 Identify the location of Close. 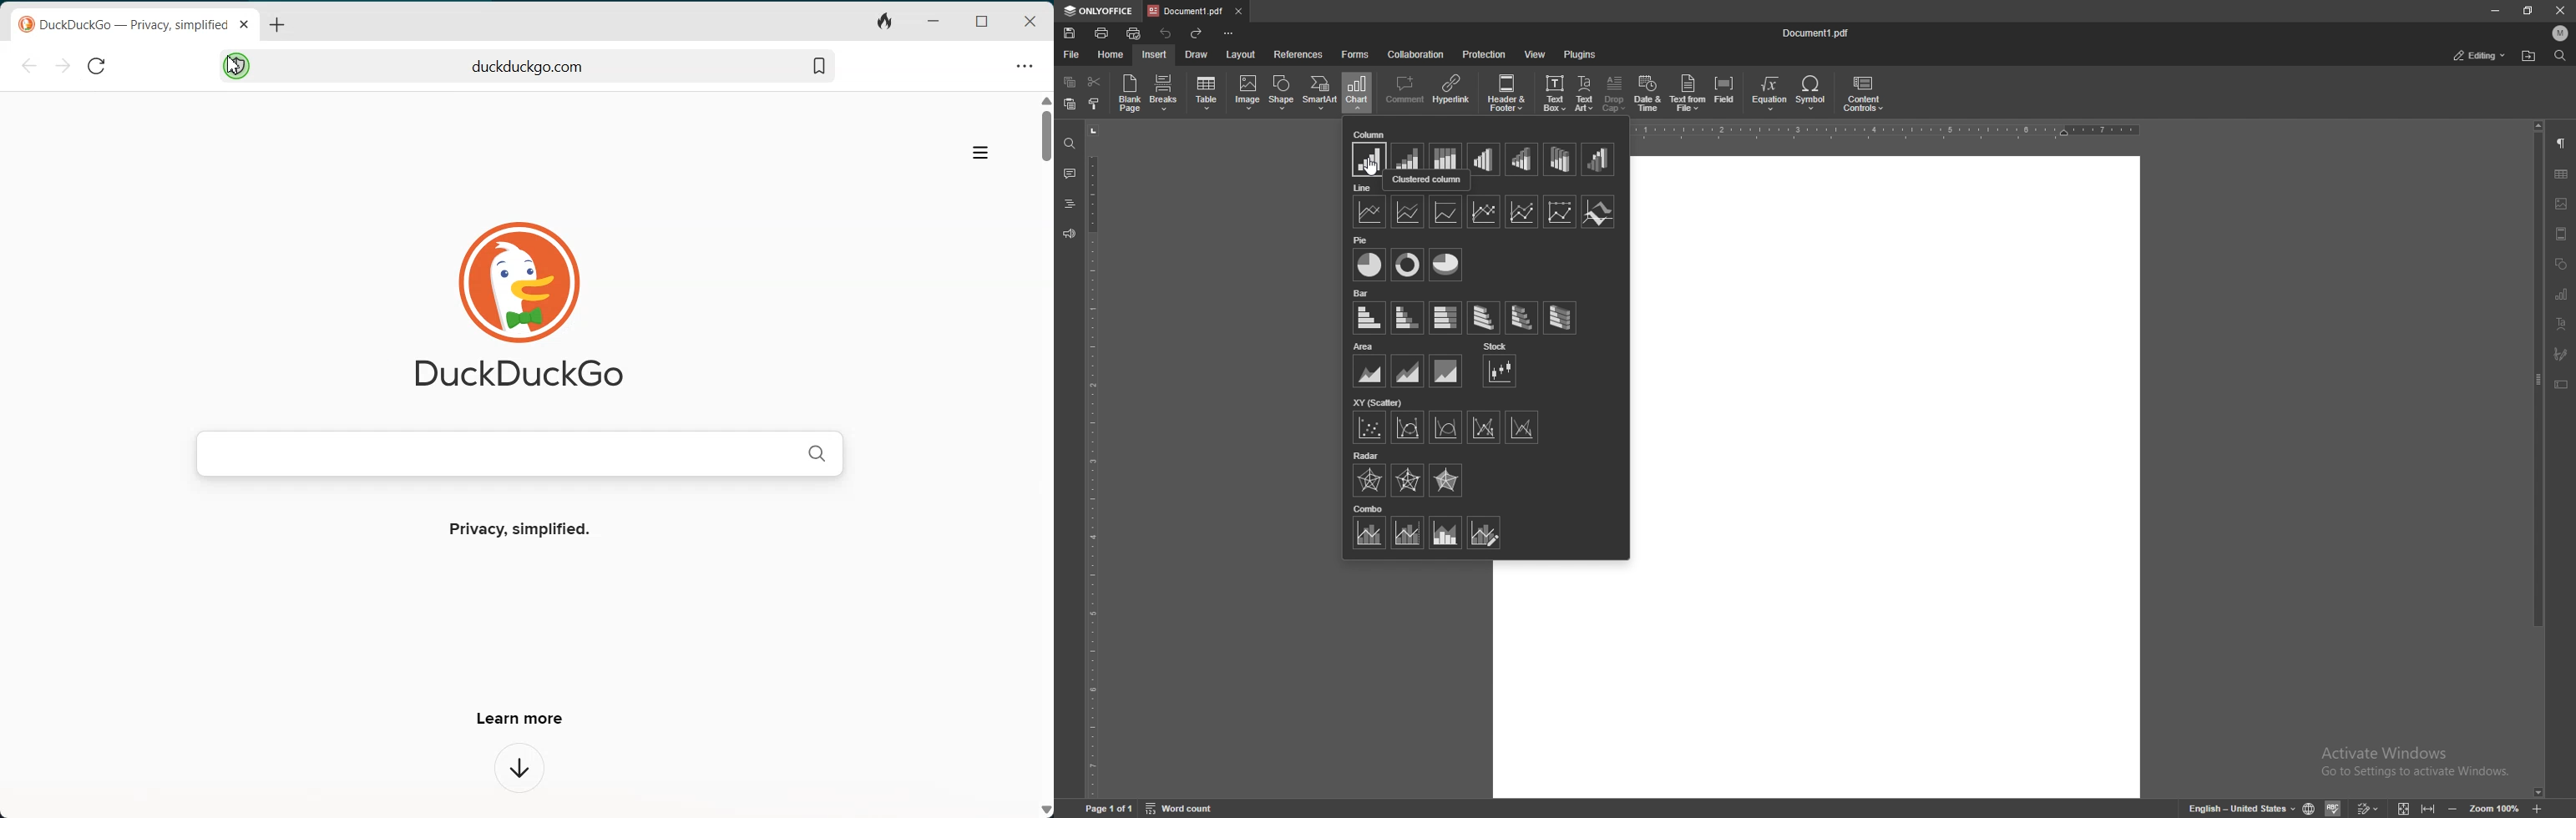
(2556, 10).